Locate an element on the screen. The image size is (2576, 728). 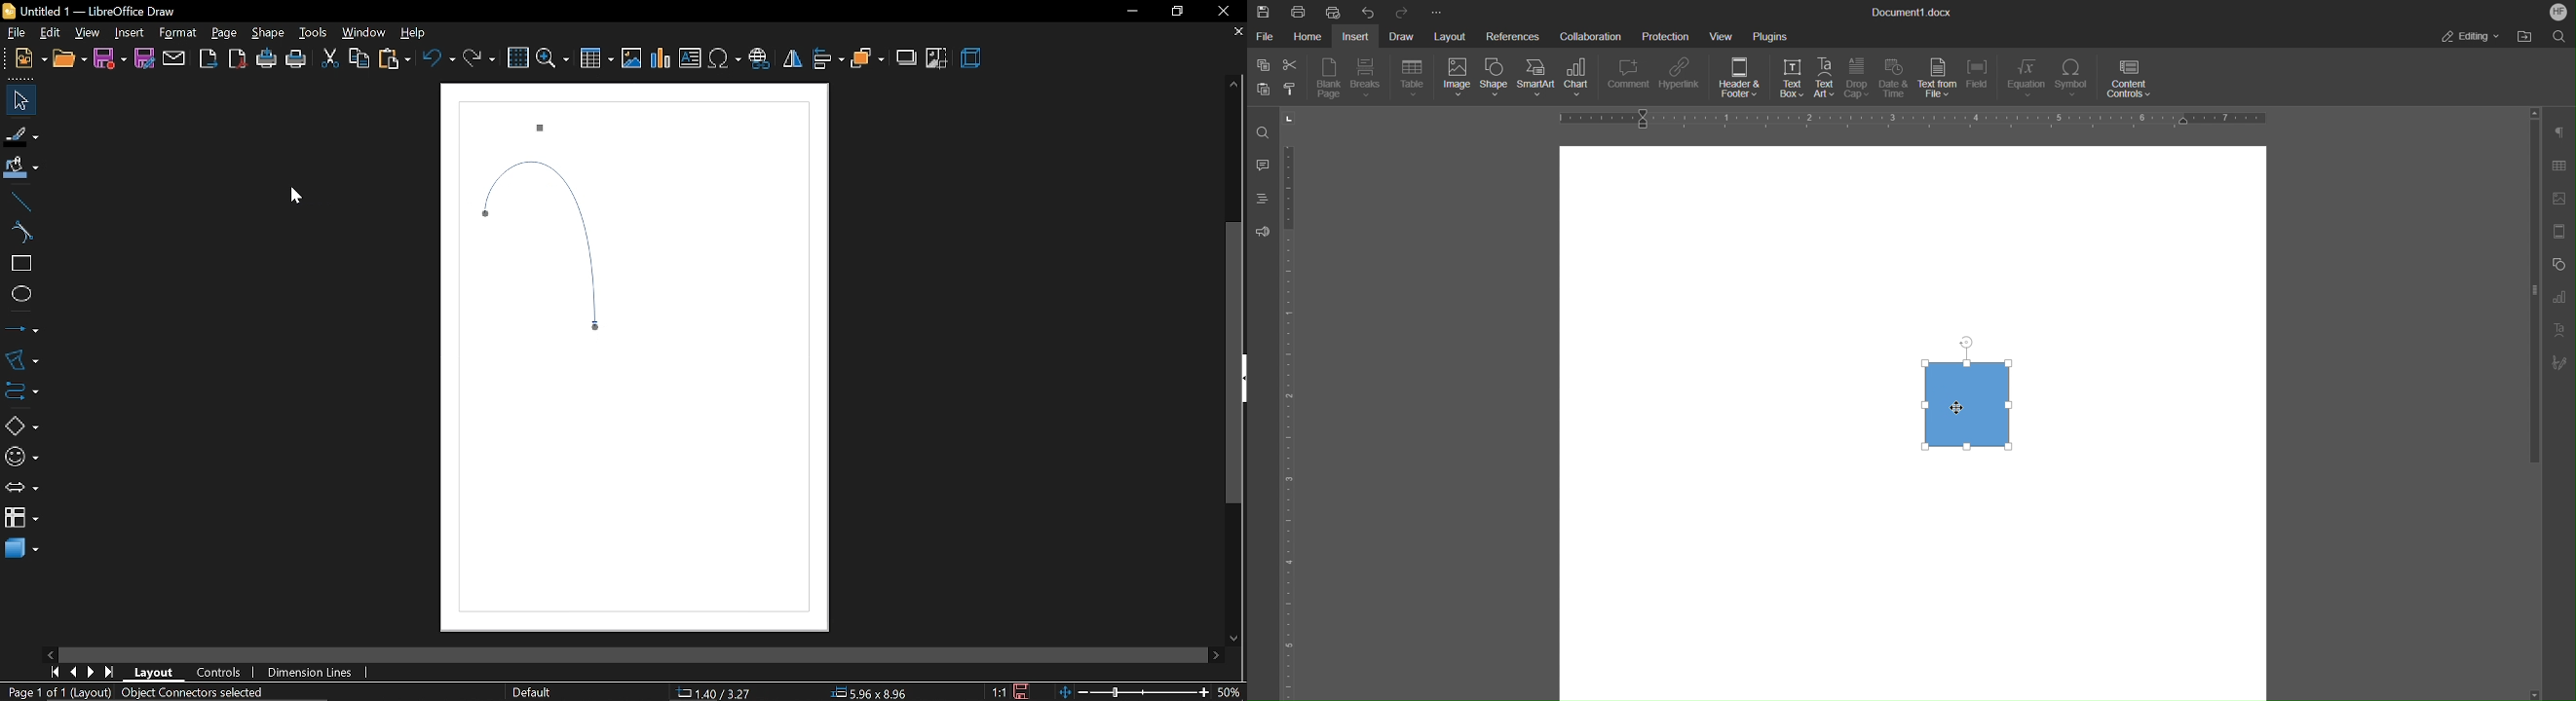
rectangle is located at coordinates (18, 264).